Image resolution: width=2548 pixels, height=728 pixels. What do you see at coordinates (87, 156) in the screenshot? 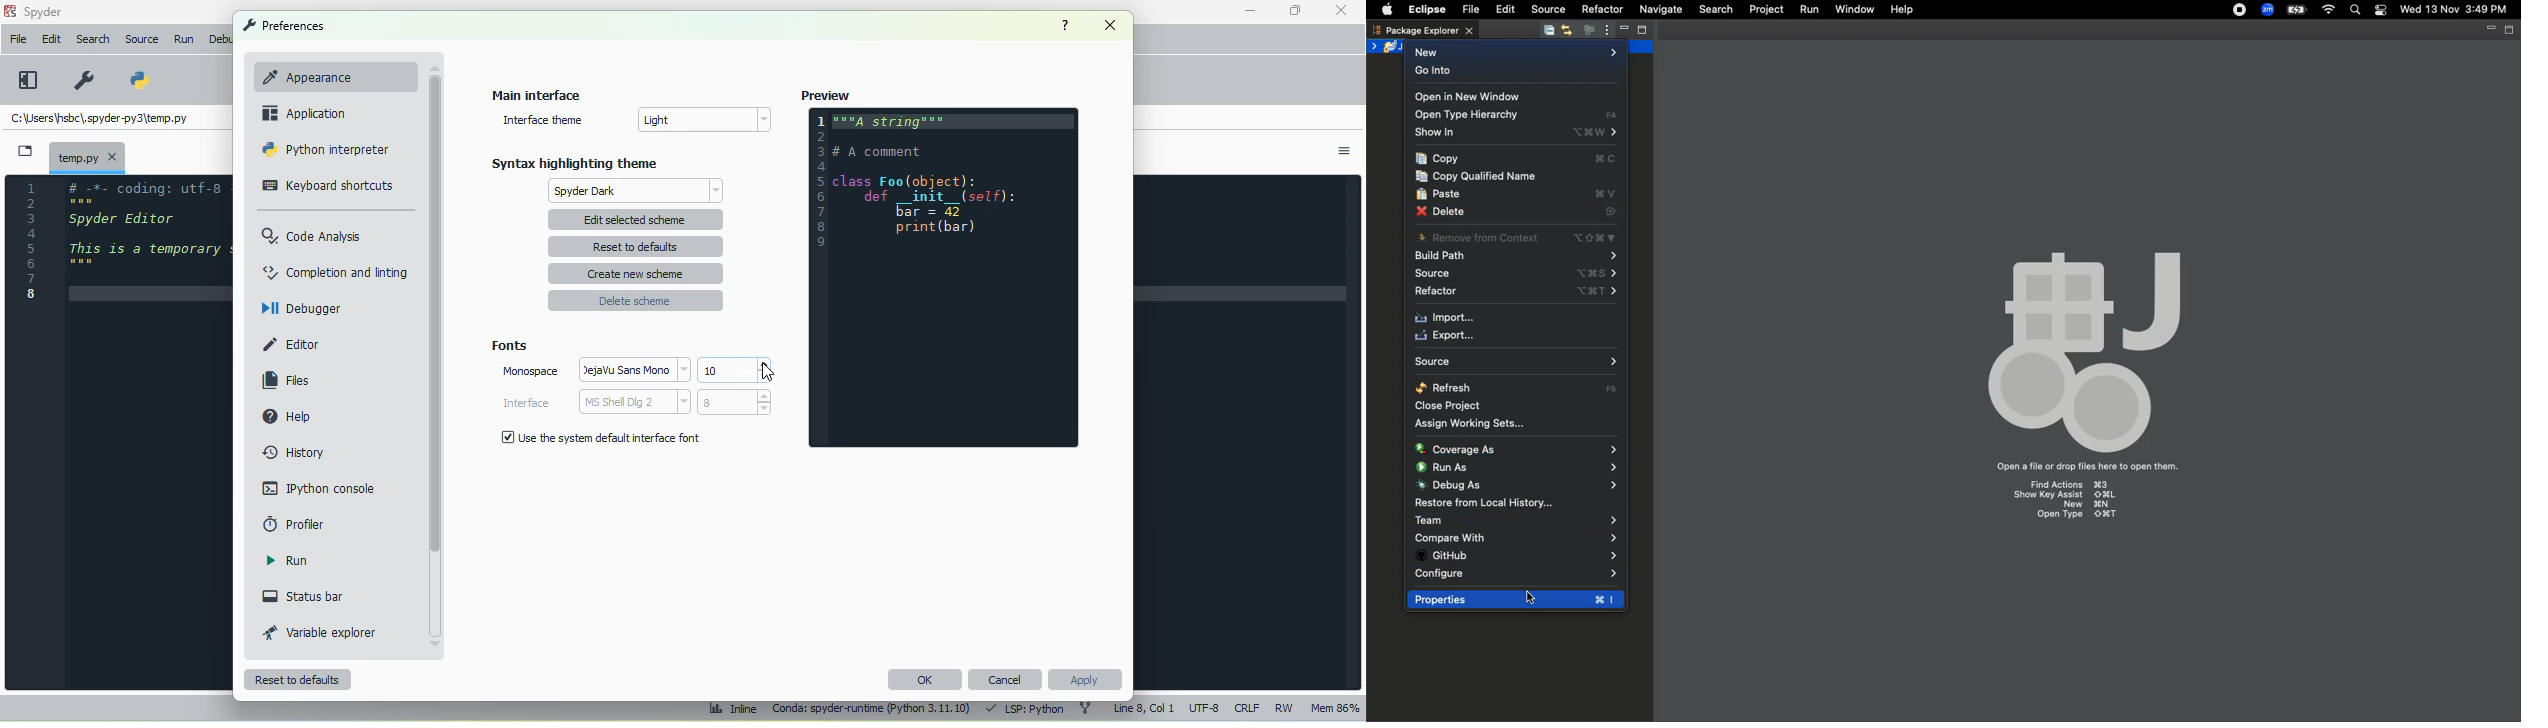
I see `temporary file` at bounding box center [87, 156].